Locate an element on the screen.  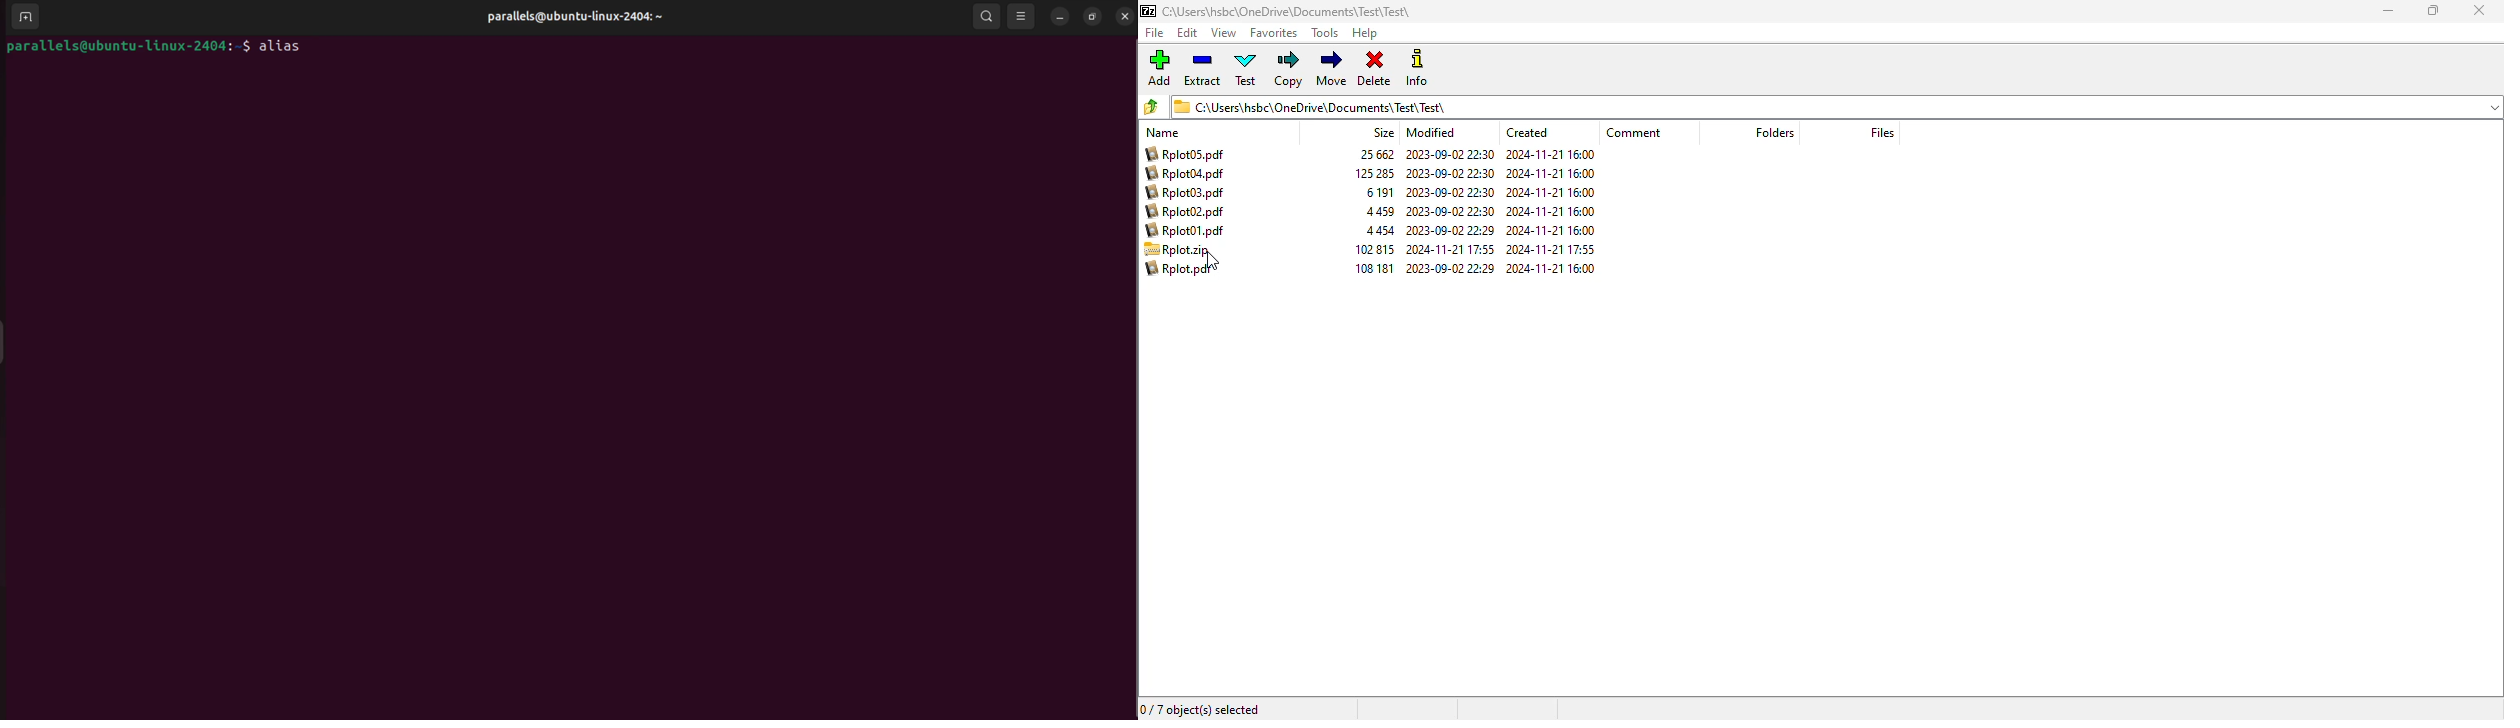
info is located at coordinates (1419, 67).